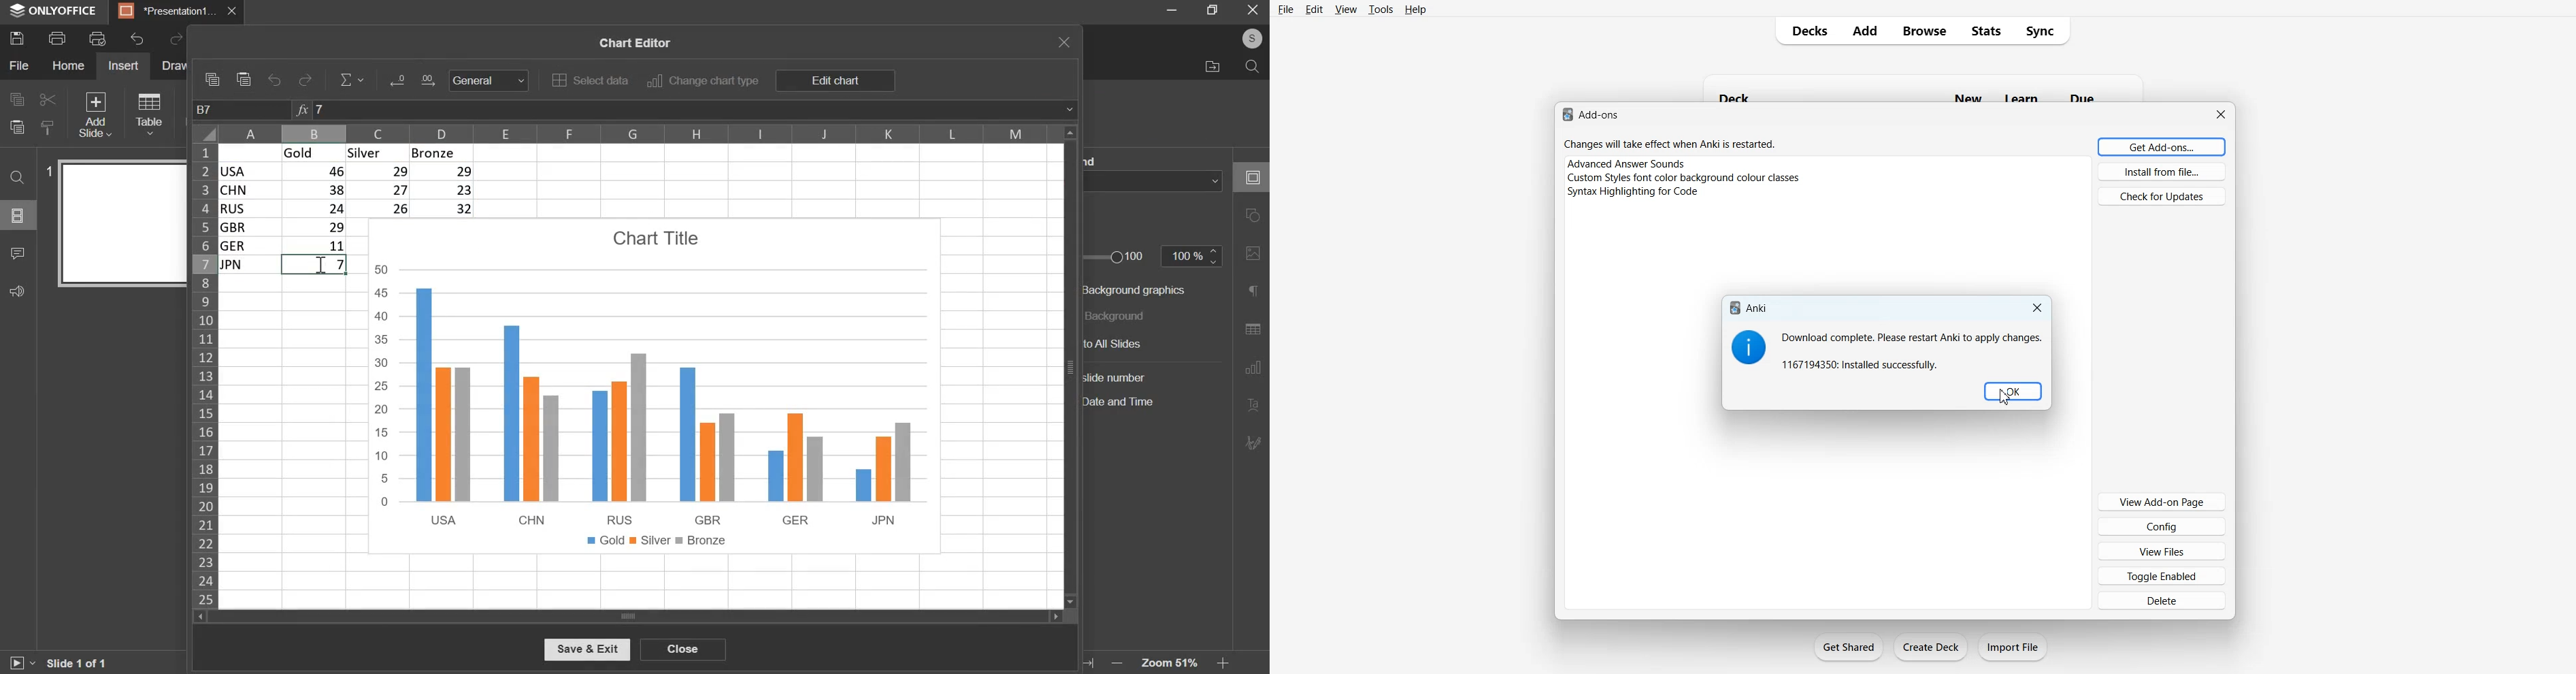  Describe the element at coordinates (1135, 344) in the screenshot. I see `to all slides` at that location.